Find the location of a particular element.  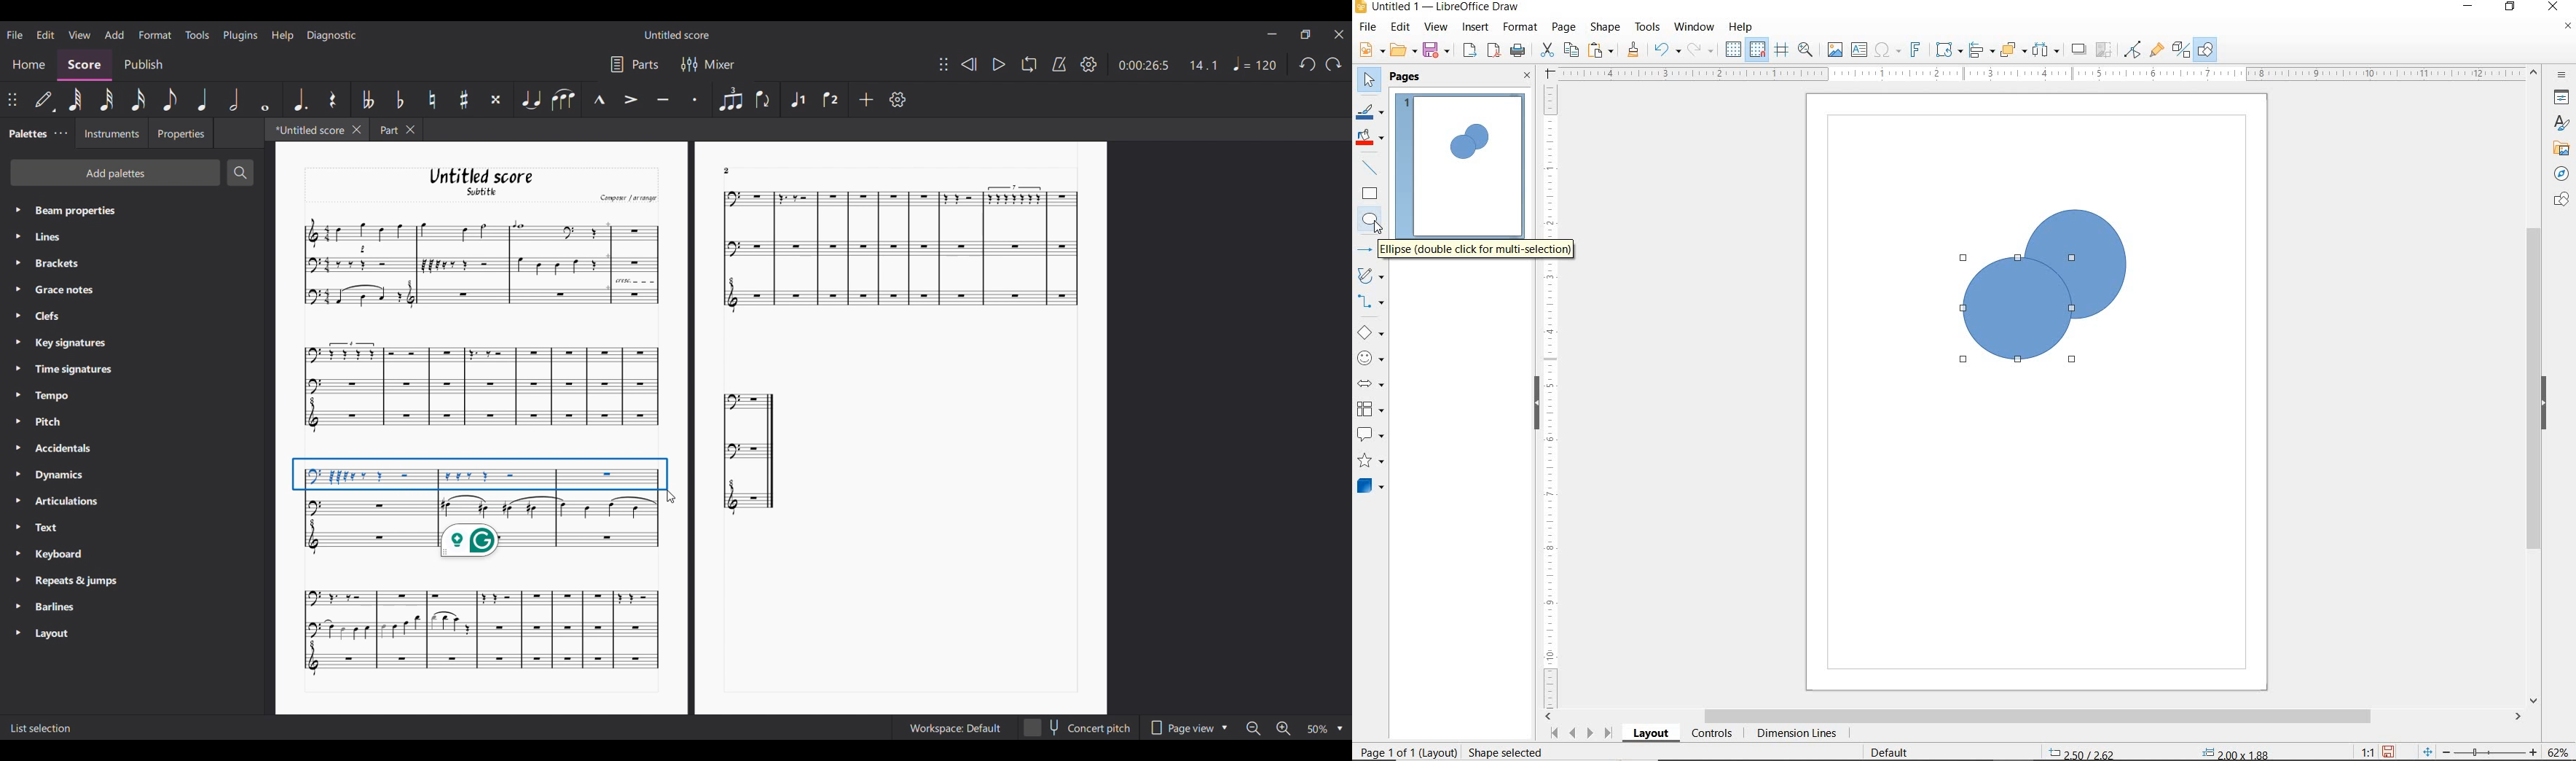

Play is located at coordinates (999, 64).